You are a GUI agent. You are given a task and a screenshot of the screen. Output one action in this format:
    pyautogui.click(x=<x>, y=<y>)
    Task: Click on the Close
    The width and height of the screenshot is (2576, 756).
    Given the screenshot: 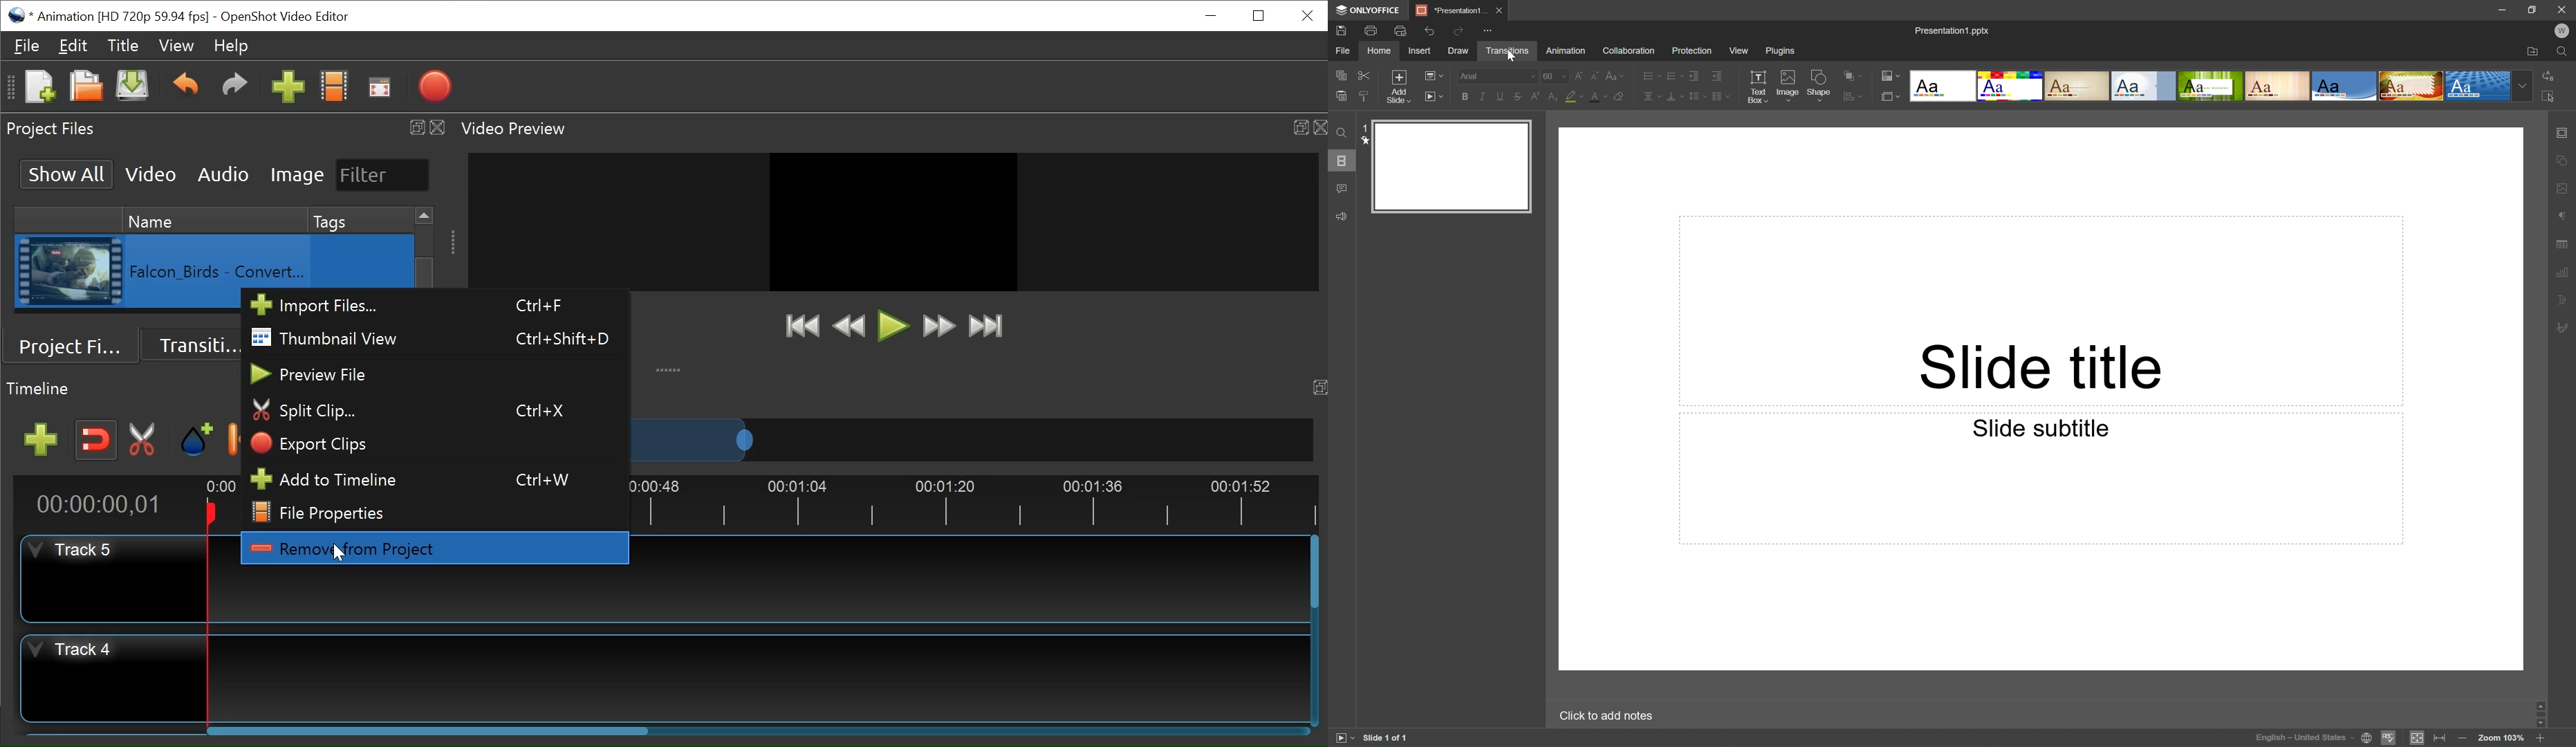 What is the action you would take?
    pyautogui.click(x=1305, y=16)
    